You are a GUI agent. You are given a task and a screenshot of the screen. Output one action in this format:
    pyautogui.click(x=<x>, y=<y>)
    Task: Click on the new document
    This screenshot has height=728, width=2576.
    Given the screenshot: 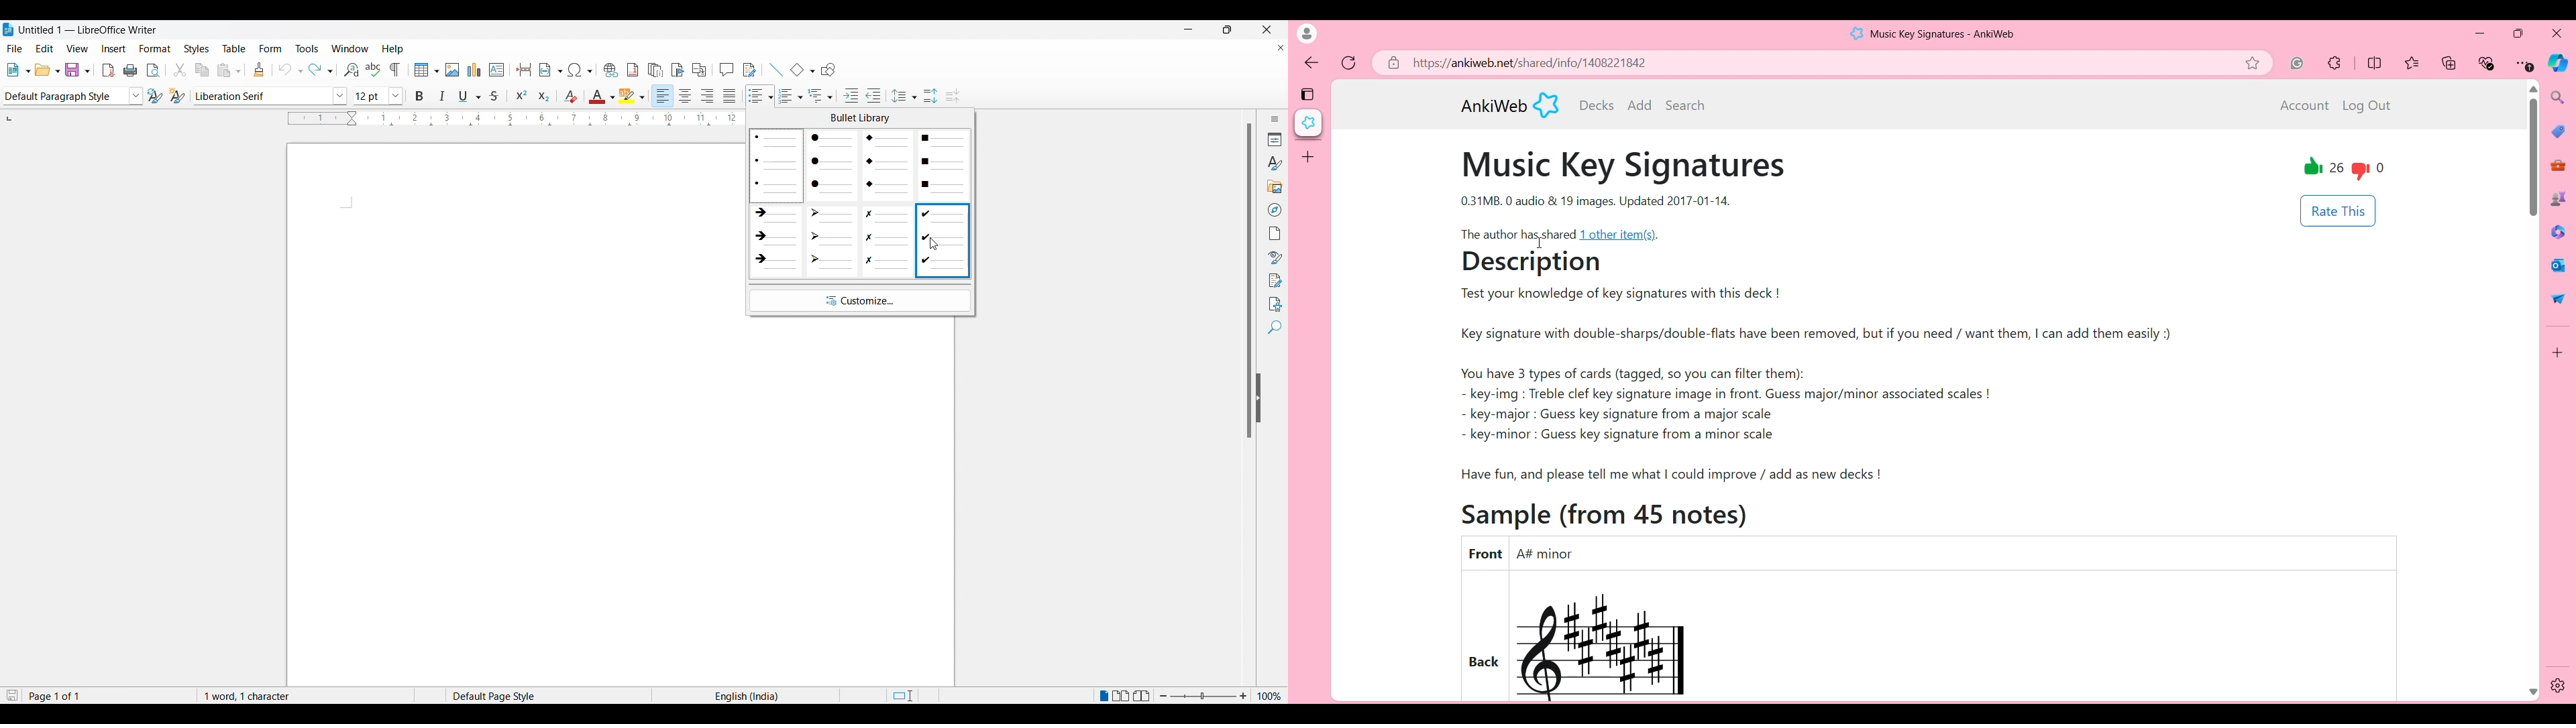 What is the action you would take?
    pyautogui.click(x=18, y=69)
    